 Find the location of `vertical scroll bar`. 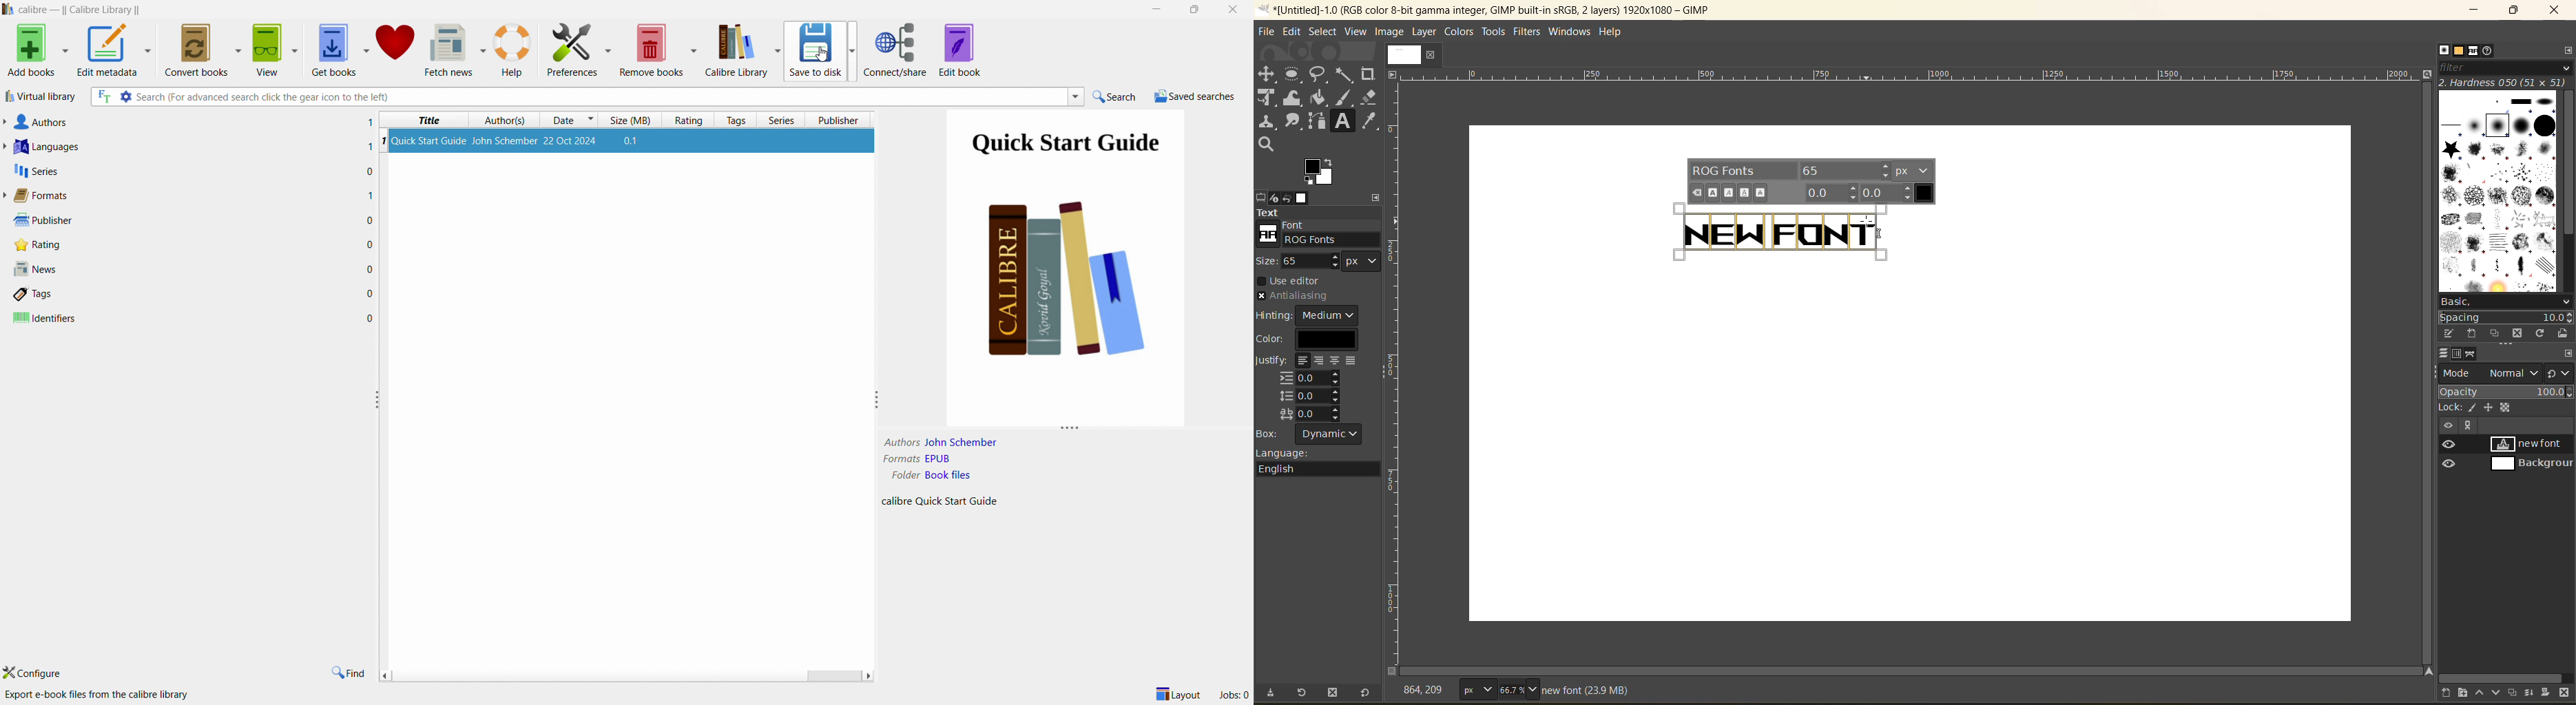

vertical scroll bar is located at coordinates (2568, 165).